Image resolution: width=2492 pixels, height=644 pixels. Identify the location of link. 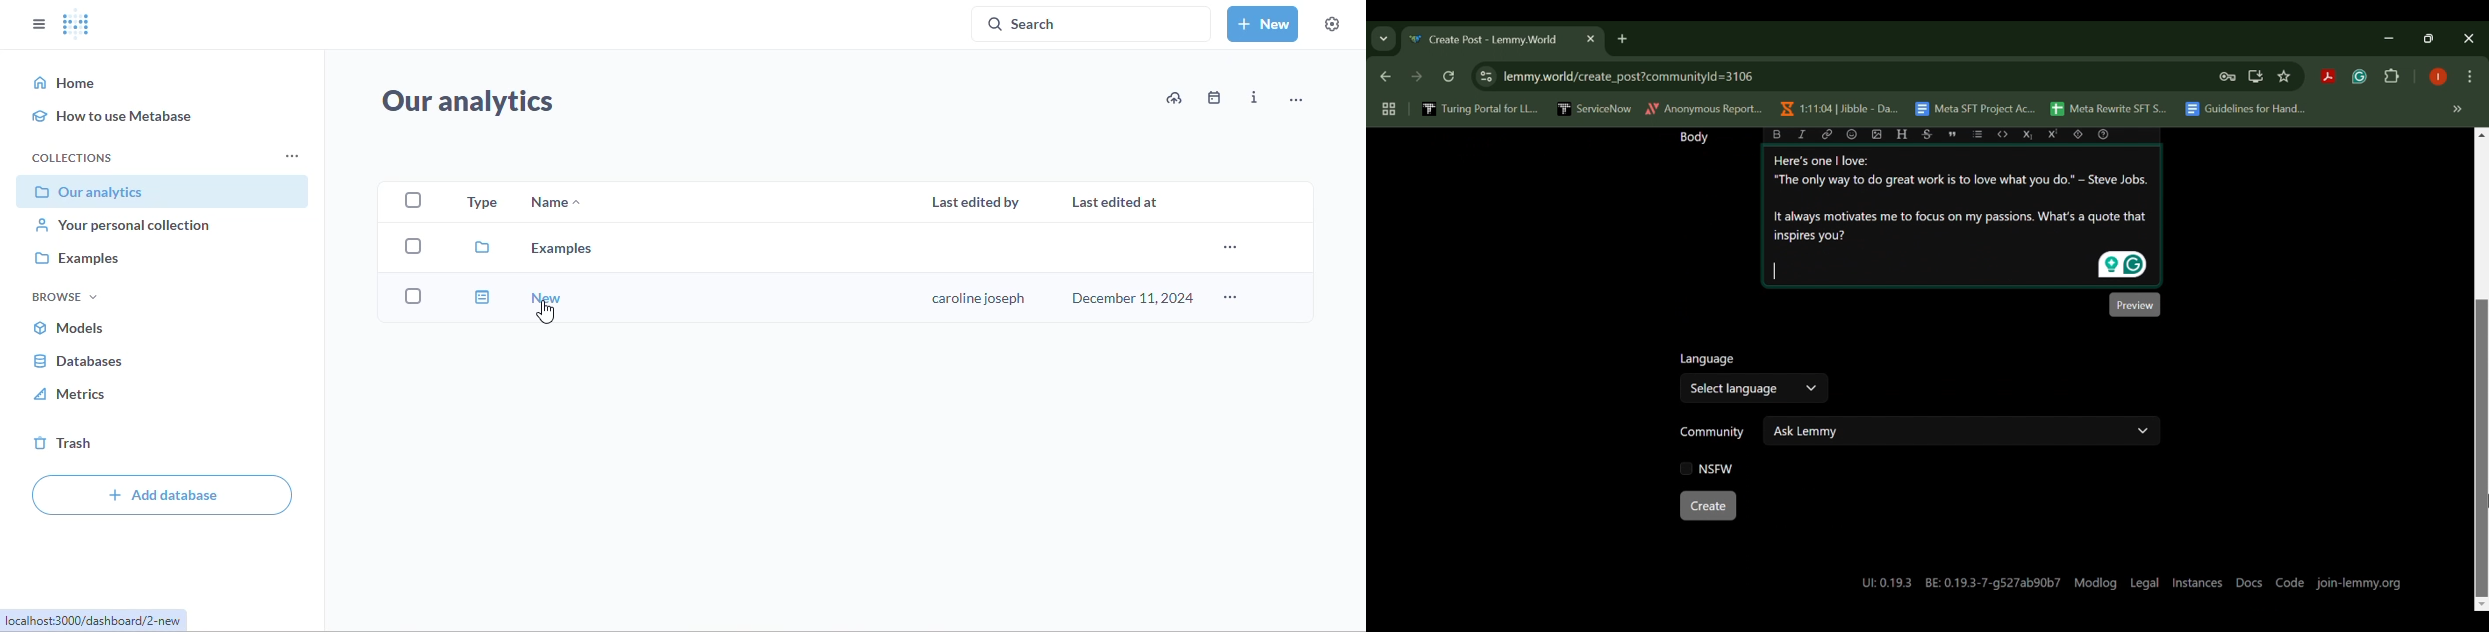
(1827, 134).